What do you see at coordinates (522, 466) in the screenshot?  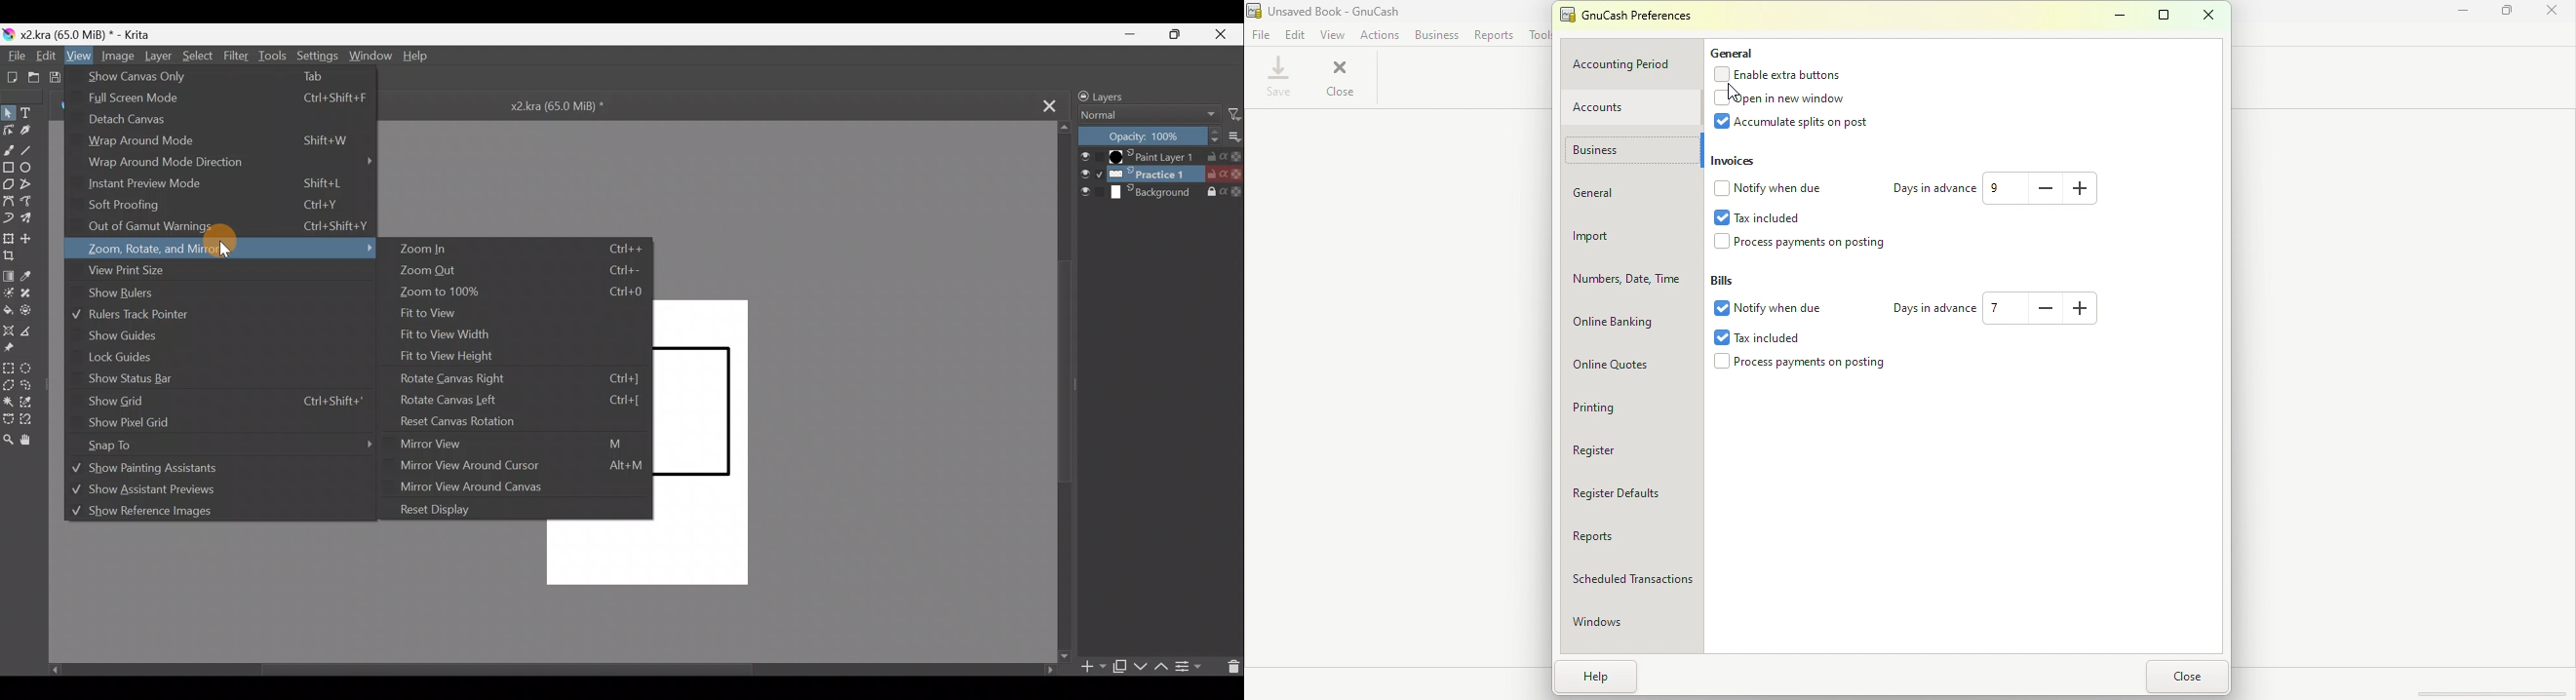 I see `Mirror view around cursor` at bounding box center [522, 466].